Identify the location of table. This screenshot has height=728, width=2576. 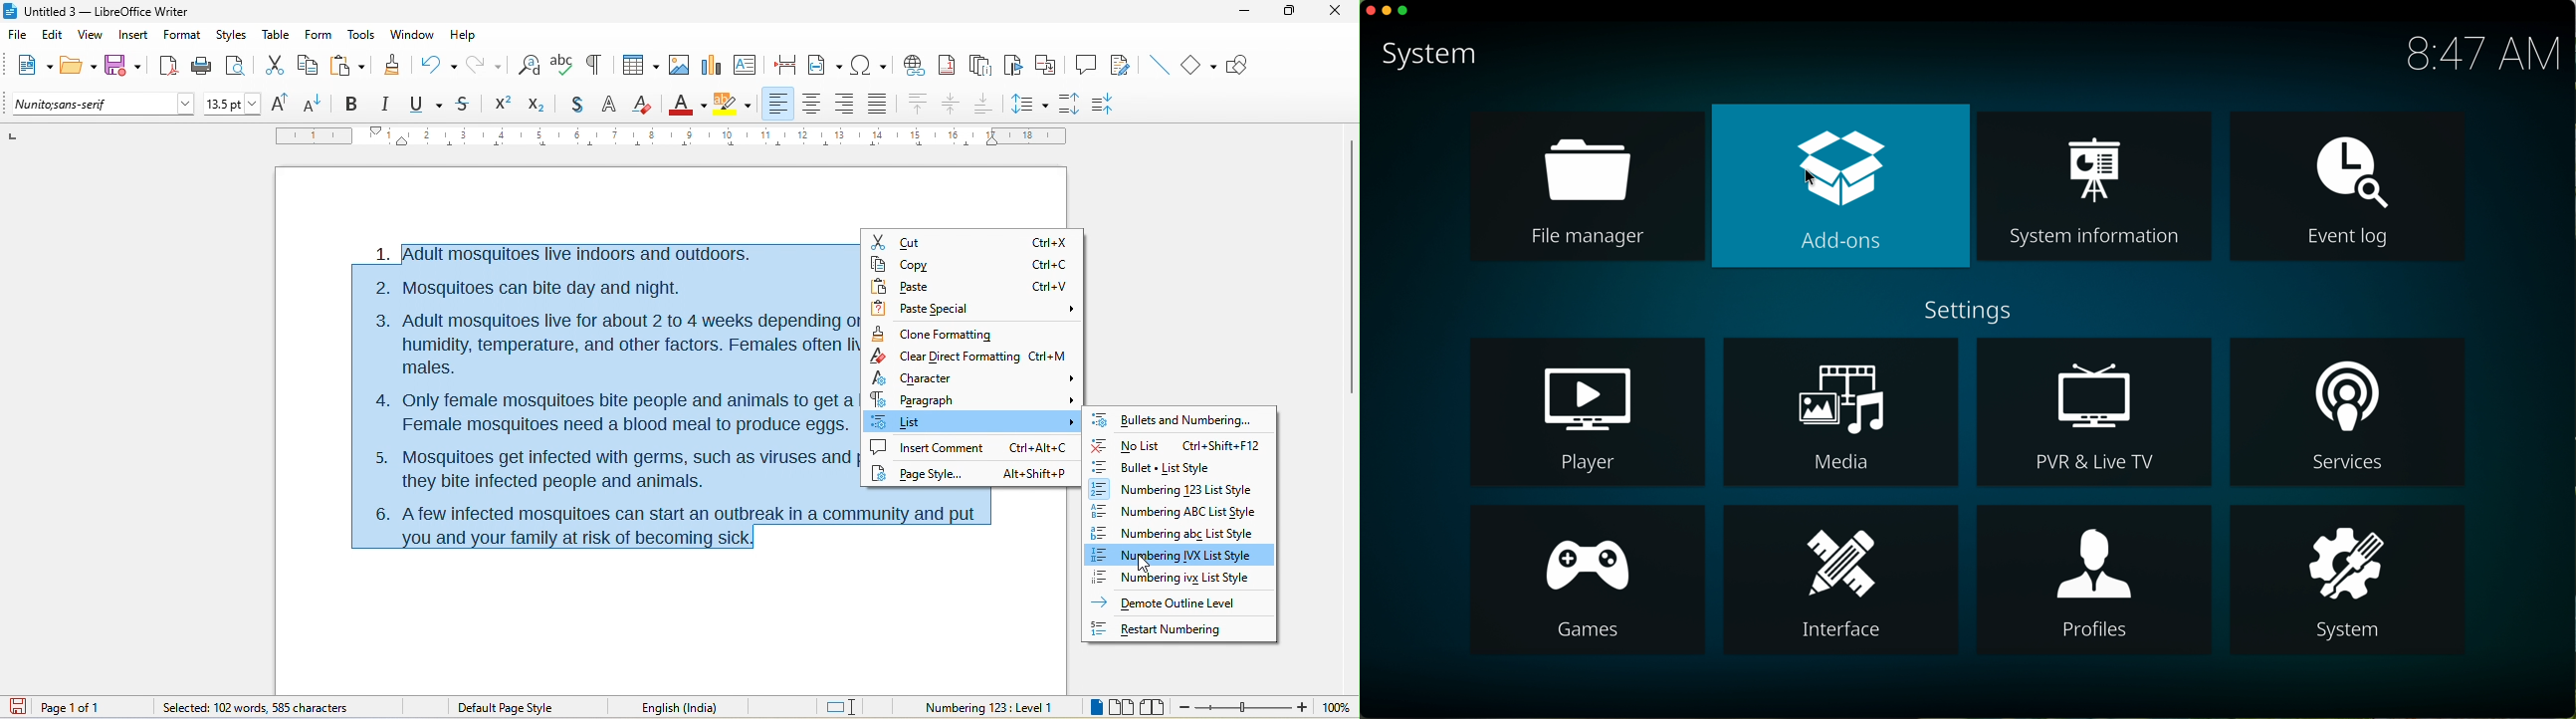
(277, 36).